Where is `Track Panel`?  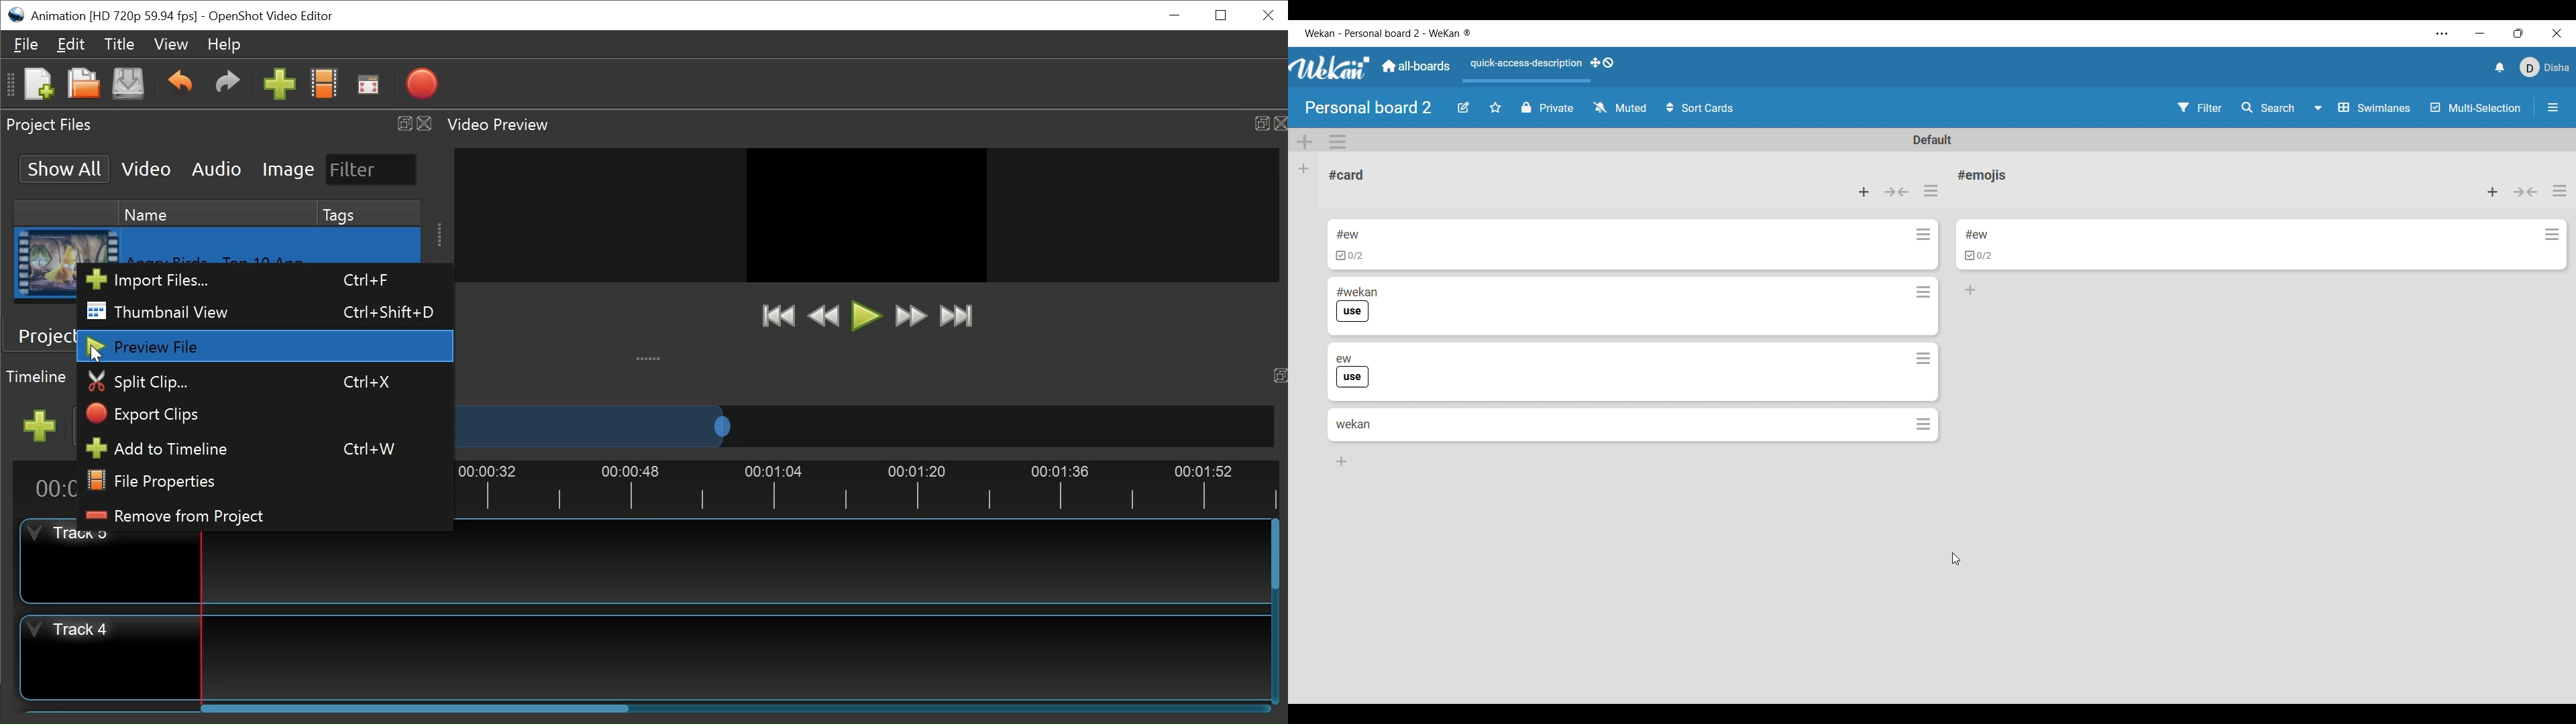
Track Panel is located at coordinates (732, 566).